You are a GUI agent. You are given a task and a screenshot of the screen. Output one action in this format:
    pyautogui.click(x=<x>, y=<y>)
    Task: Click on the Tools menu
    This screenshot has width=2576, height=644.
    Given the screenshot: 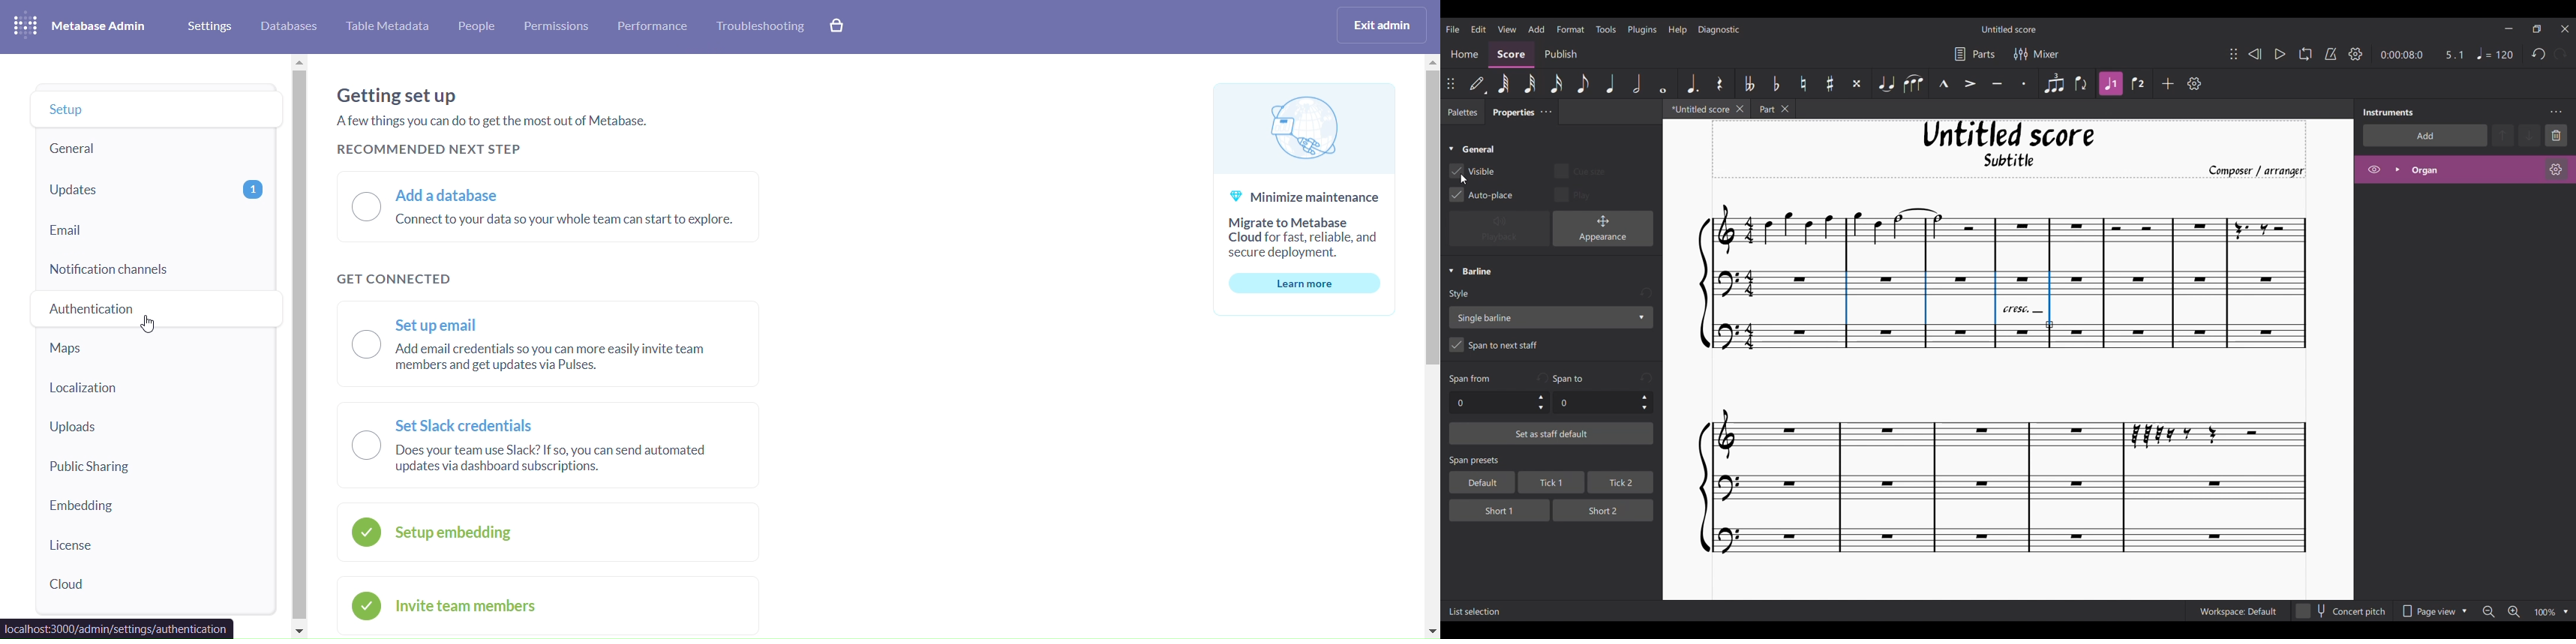 What is the action you would take?
    pyautogui.click(x=1606, y=28)
    